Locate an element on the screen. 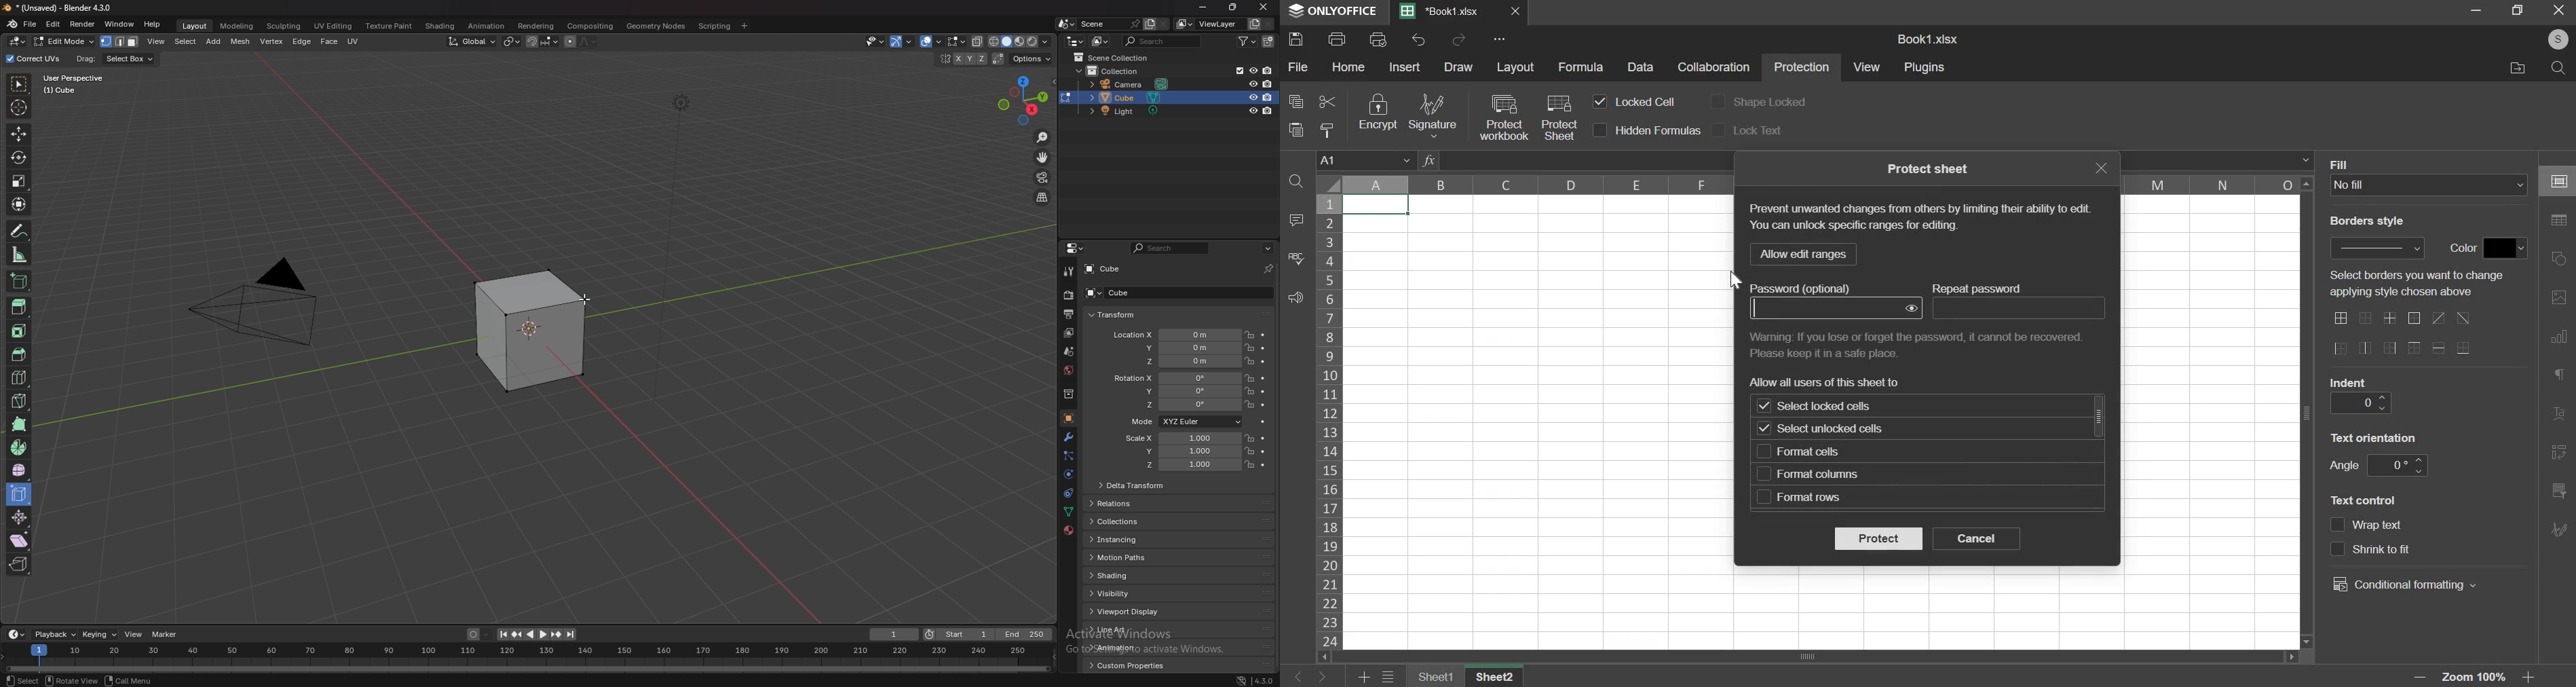 The width and height of the screenshot is (2576, 700). jump to keyframe is located at coordinates (517, 634).